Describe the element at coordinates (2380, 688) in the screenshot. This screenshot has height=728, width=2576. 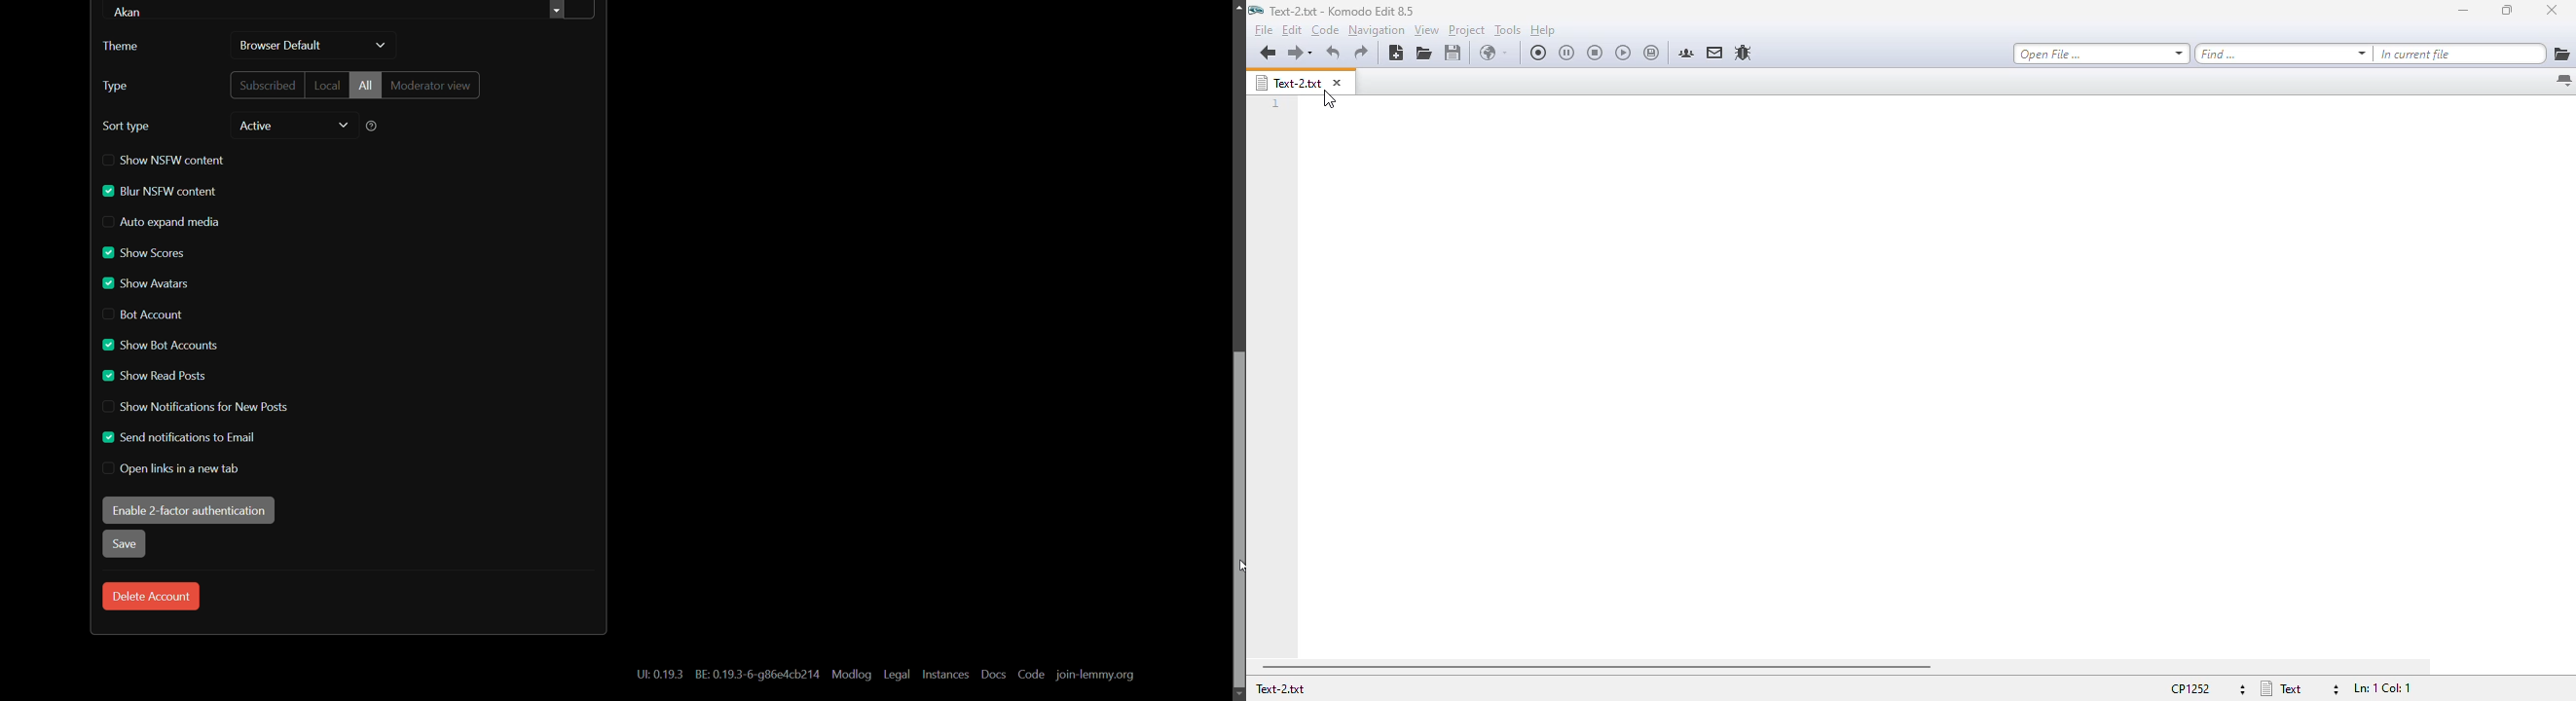
I see `file position` at that location.